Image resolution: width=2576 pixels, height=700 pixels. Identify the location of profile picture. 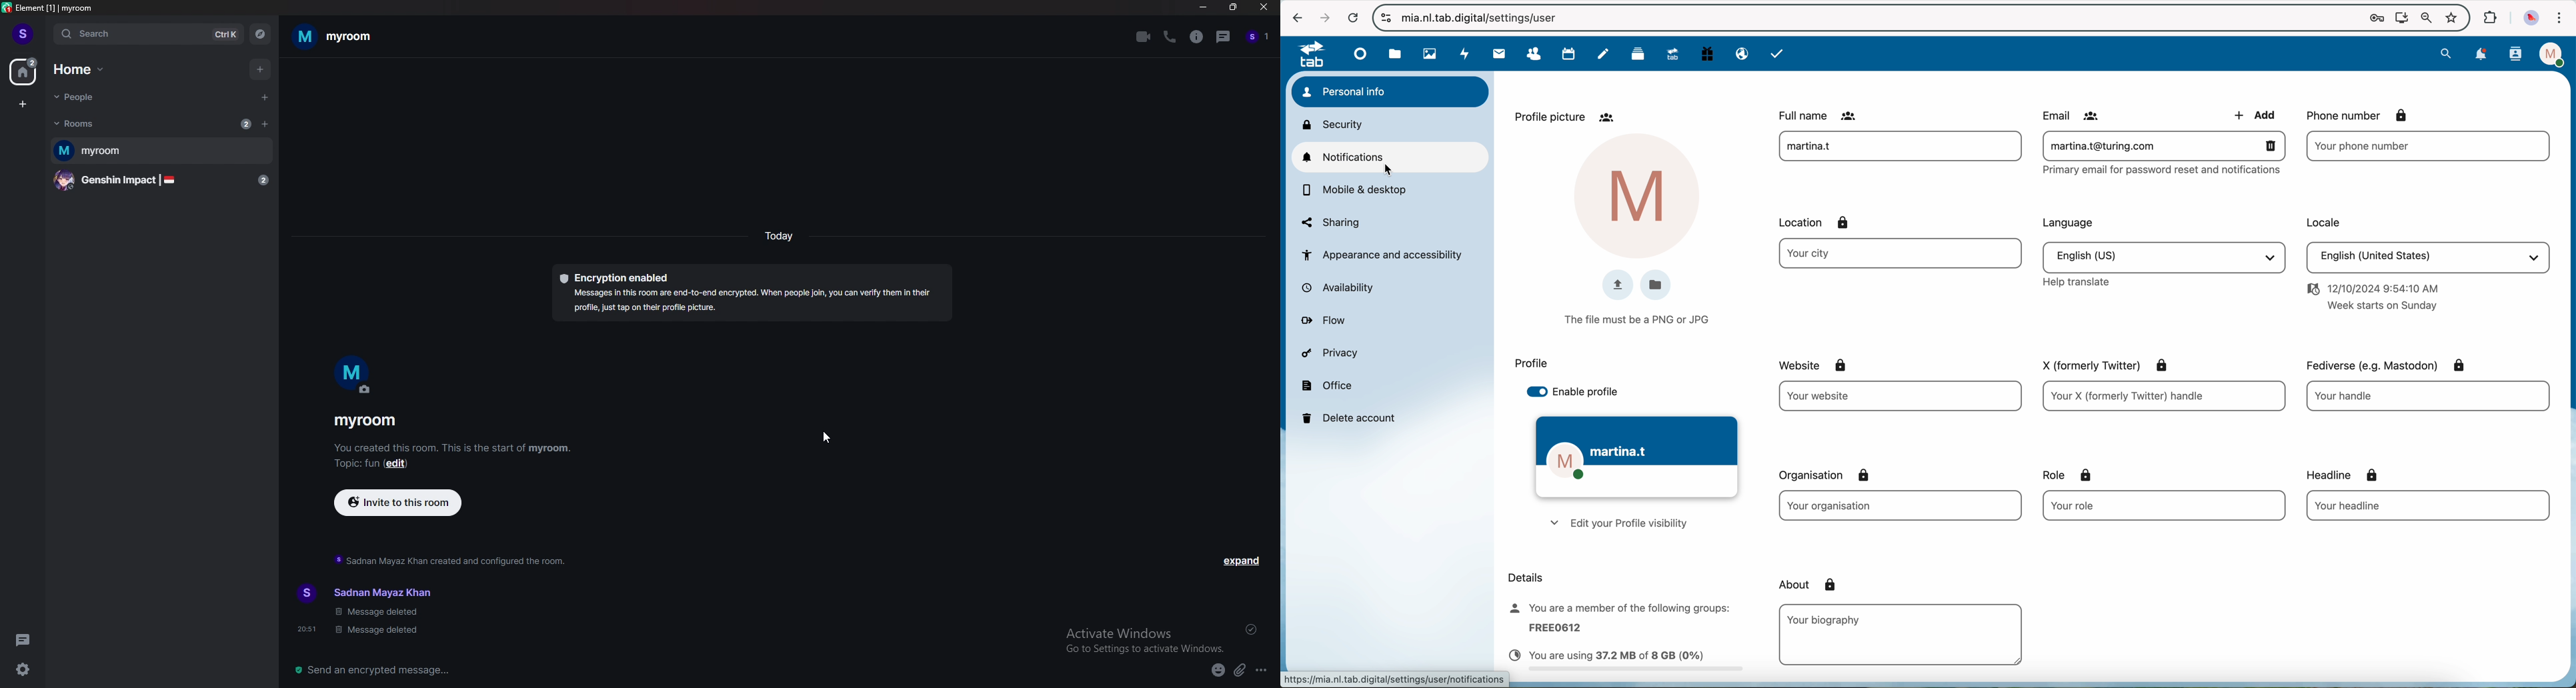
(1638, 196).